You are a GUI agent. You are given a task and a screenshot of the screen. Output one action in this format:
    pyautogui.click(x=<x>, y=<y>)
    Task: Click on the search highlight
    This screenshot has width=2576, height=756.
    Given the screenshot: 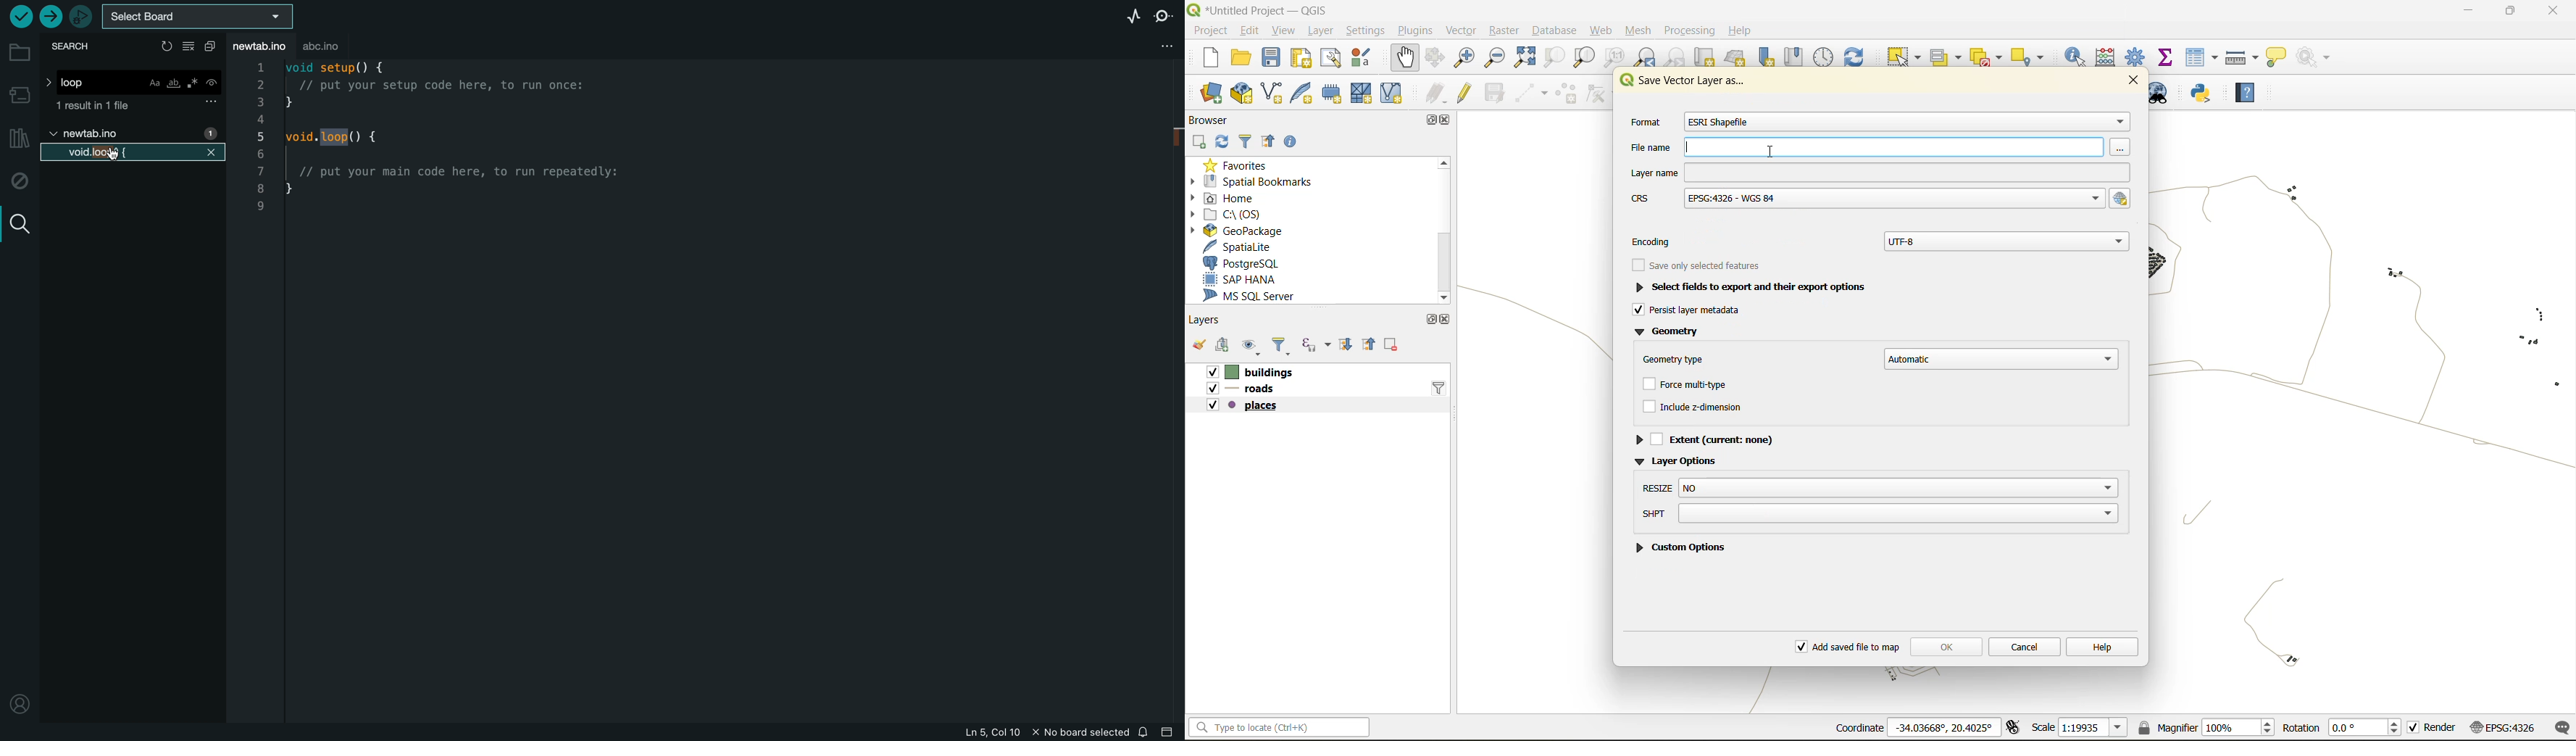 What is the action you would take?
    pyautogui.click(x=337, y=137)
    